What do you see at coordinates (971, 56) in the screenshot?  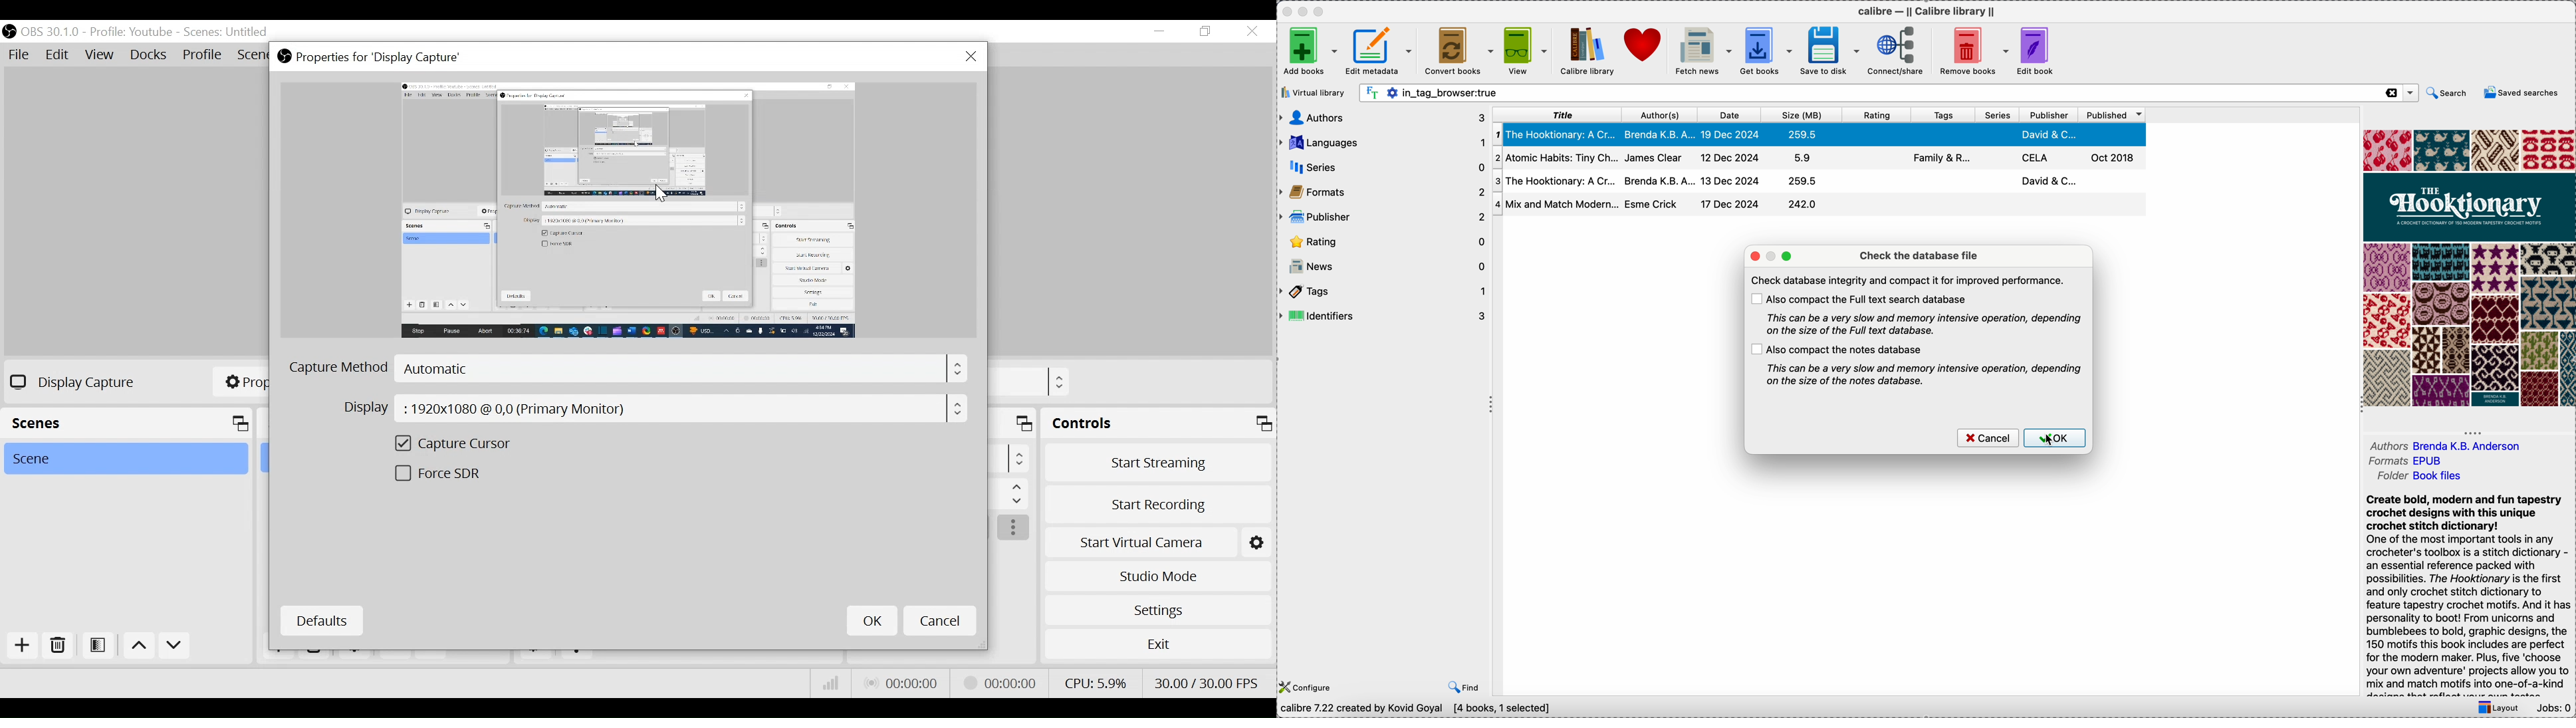 I see `Close` at bounding box center [971, 56].